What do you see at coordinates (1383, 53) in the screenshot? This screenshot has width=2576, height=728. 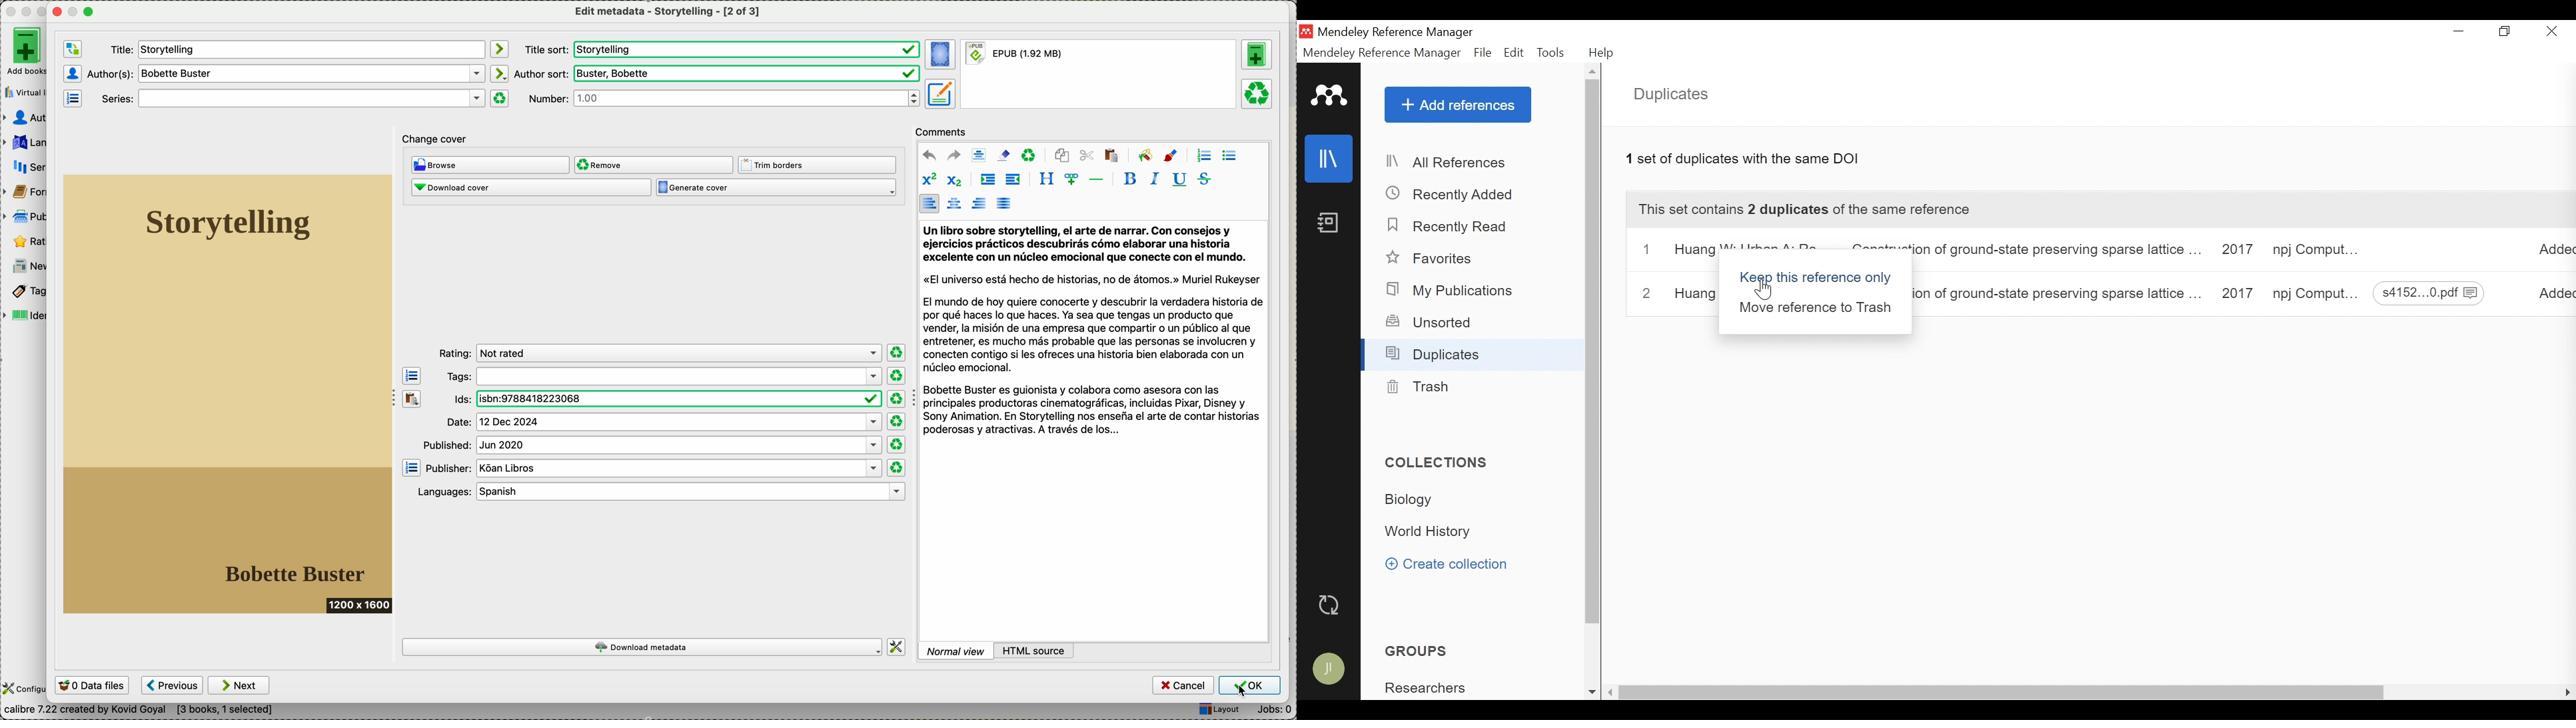 I see `Mendeley Reference Manager` at bounding box center [1383, 53].